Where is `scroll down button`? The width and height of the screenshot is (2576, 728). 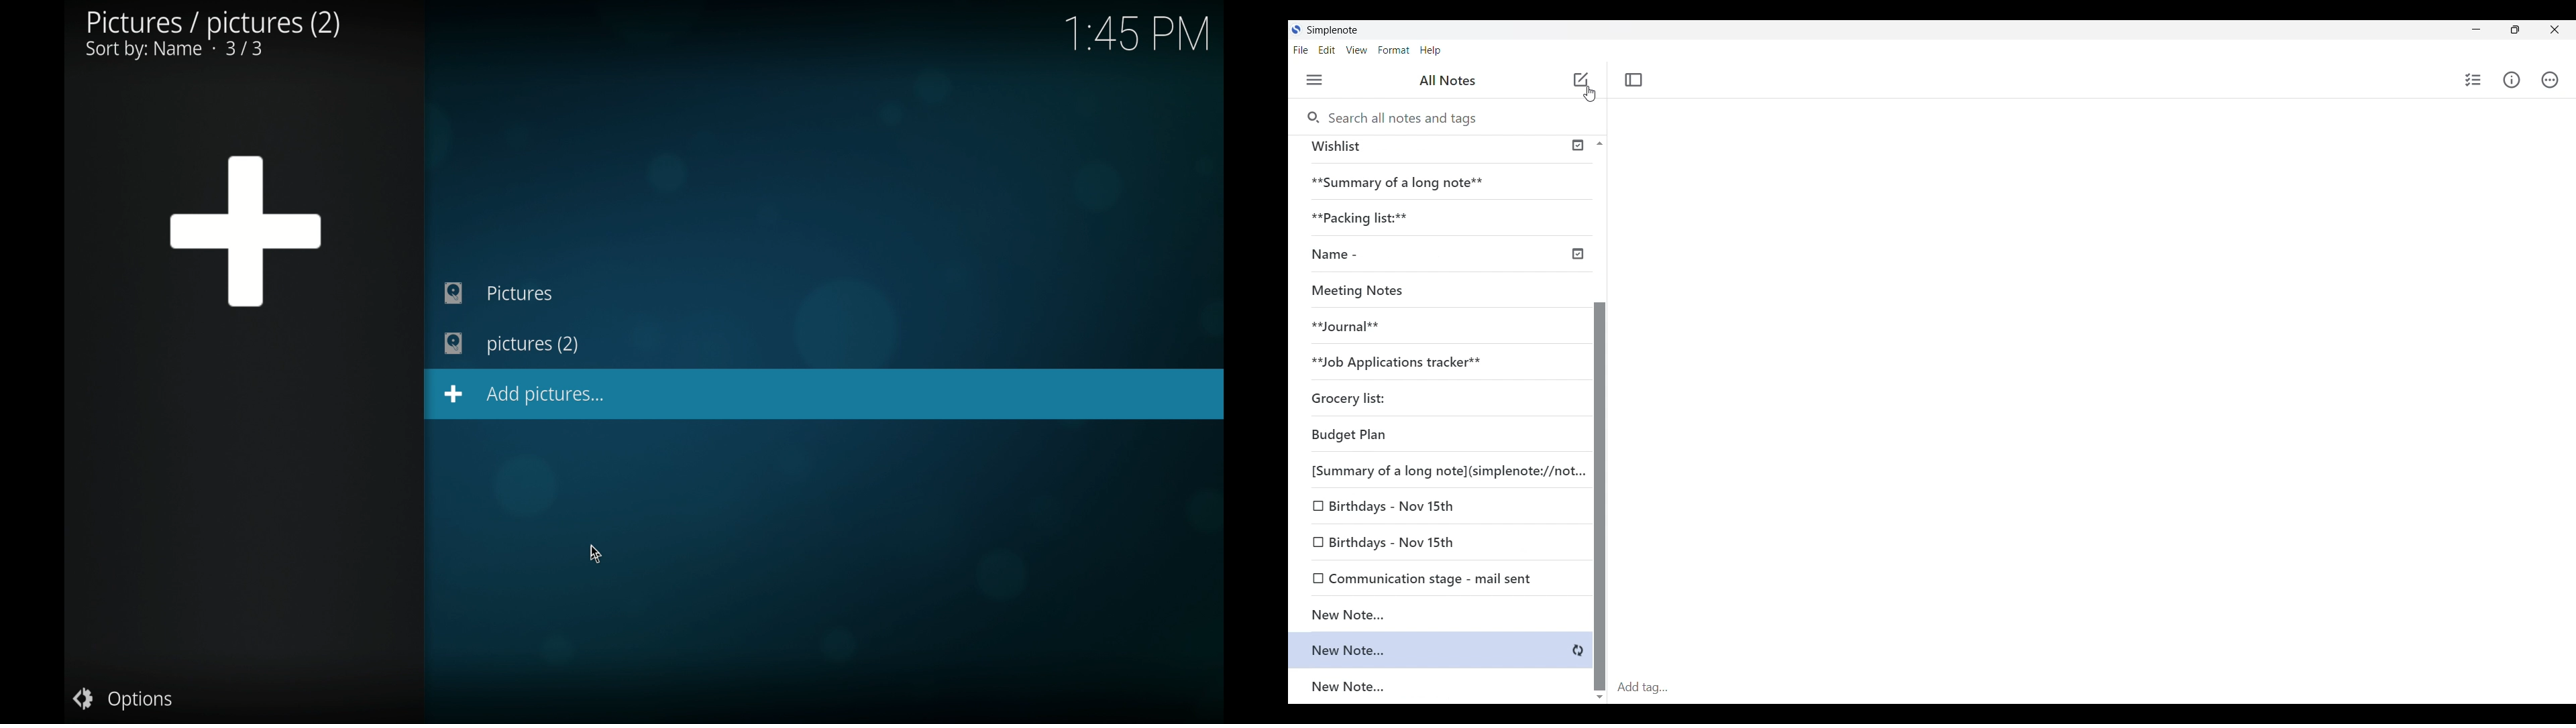
scroll down button is located at coordinates (1601, 692).